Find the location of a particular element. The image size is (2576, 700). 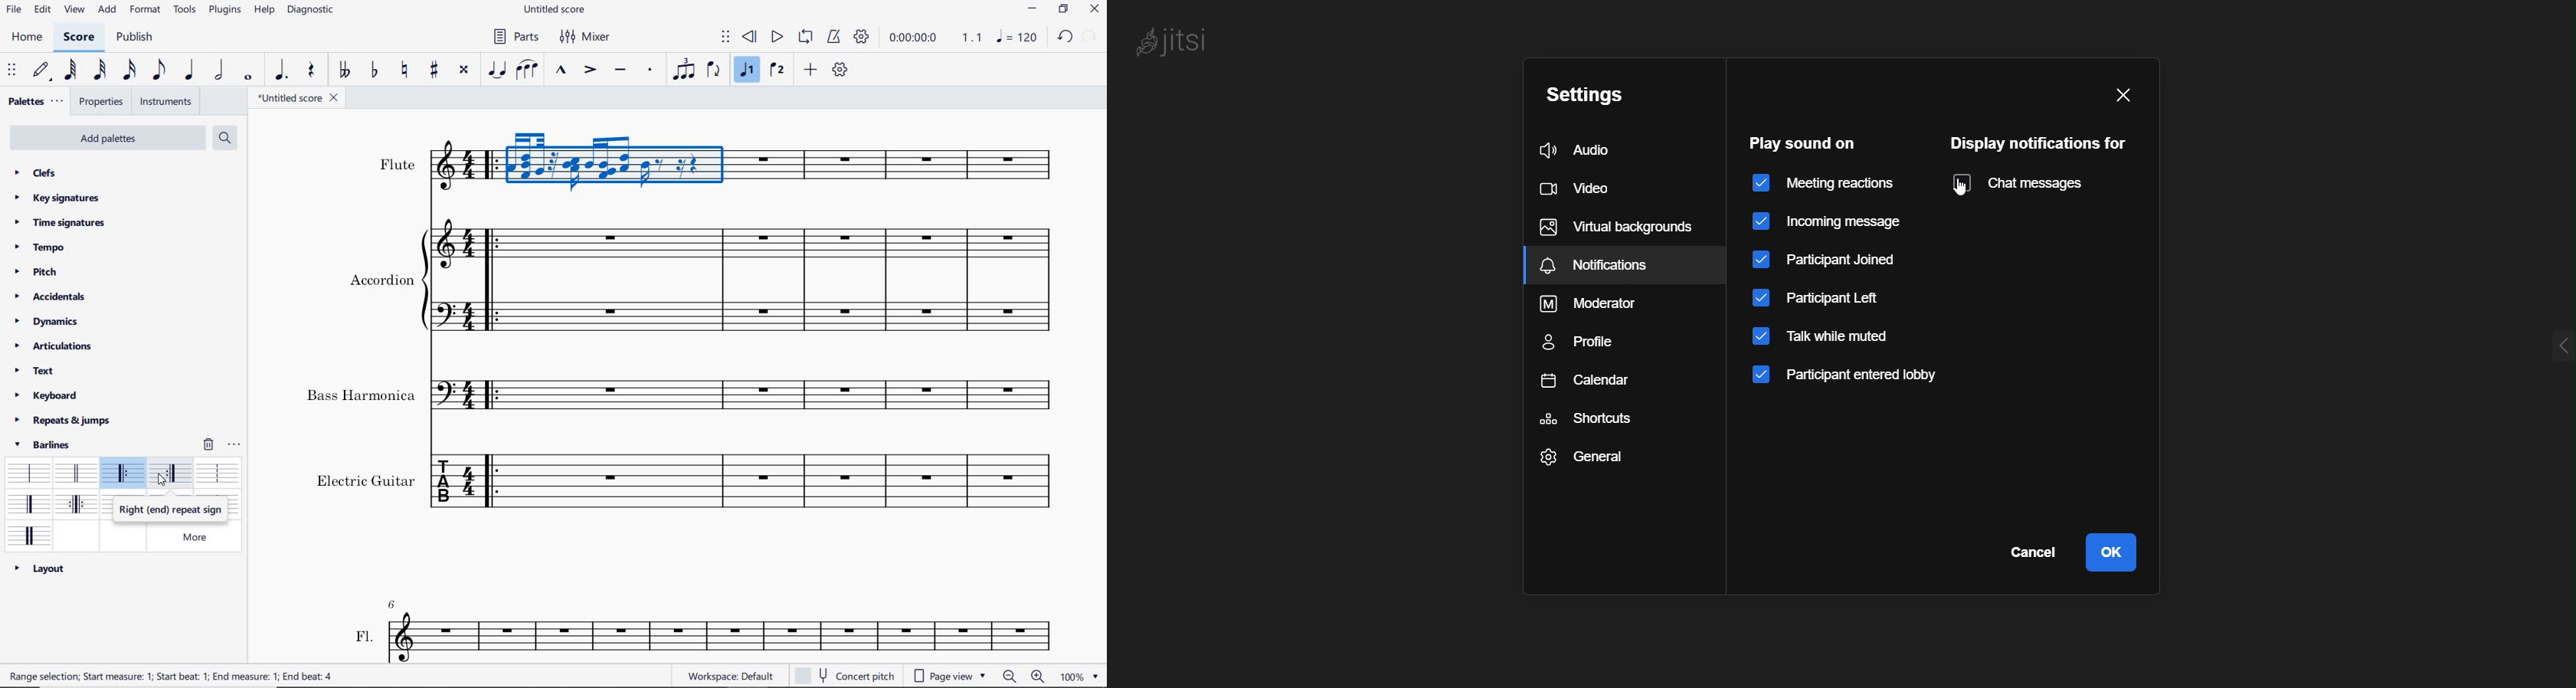

RESTORE DOWN is located at coordinates (1063, 10).